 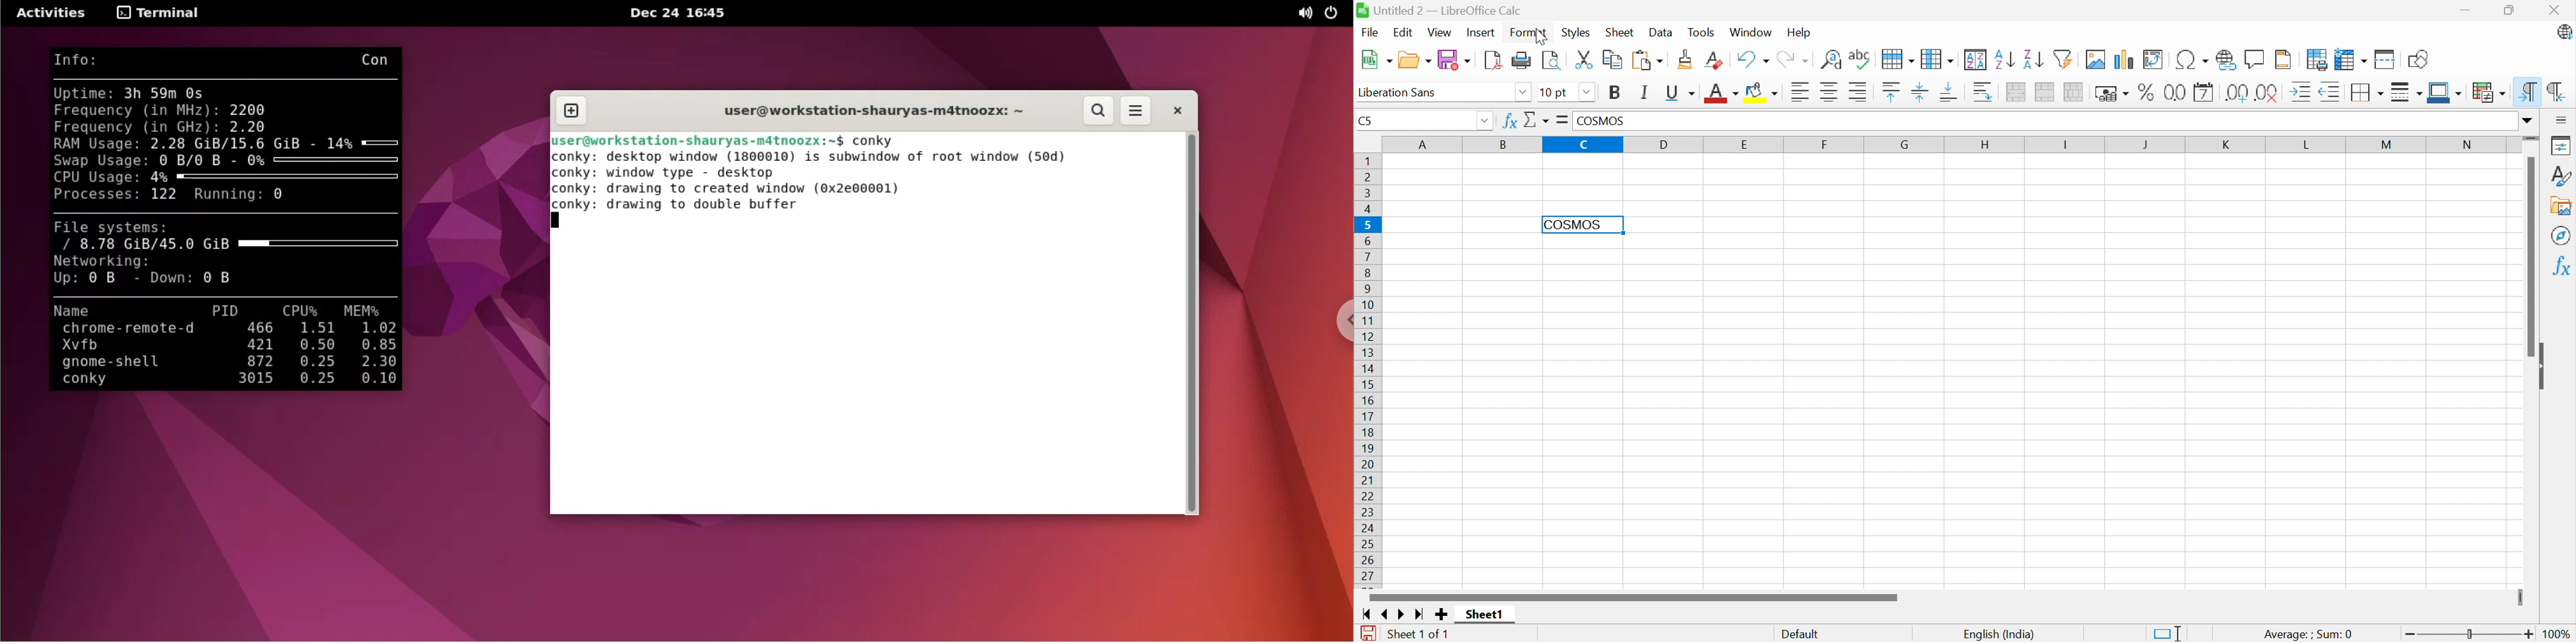 I want to click on Standard Selection. Click to change the selection mode., so click(x=2172, y=633).